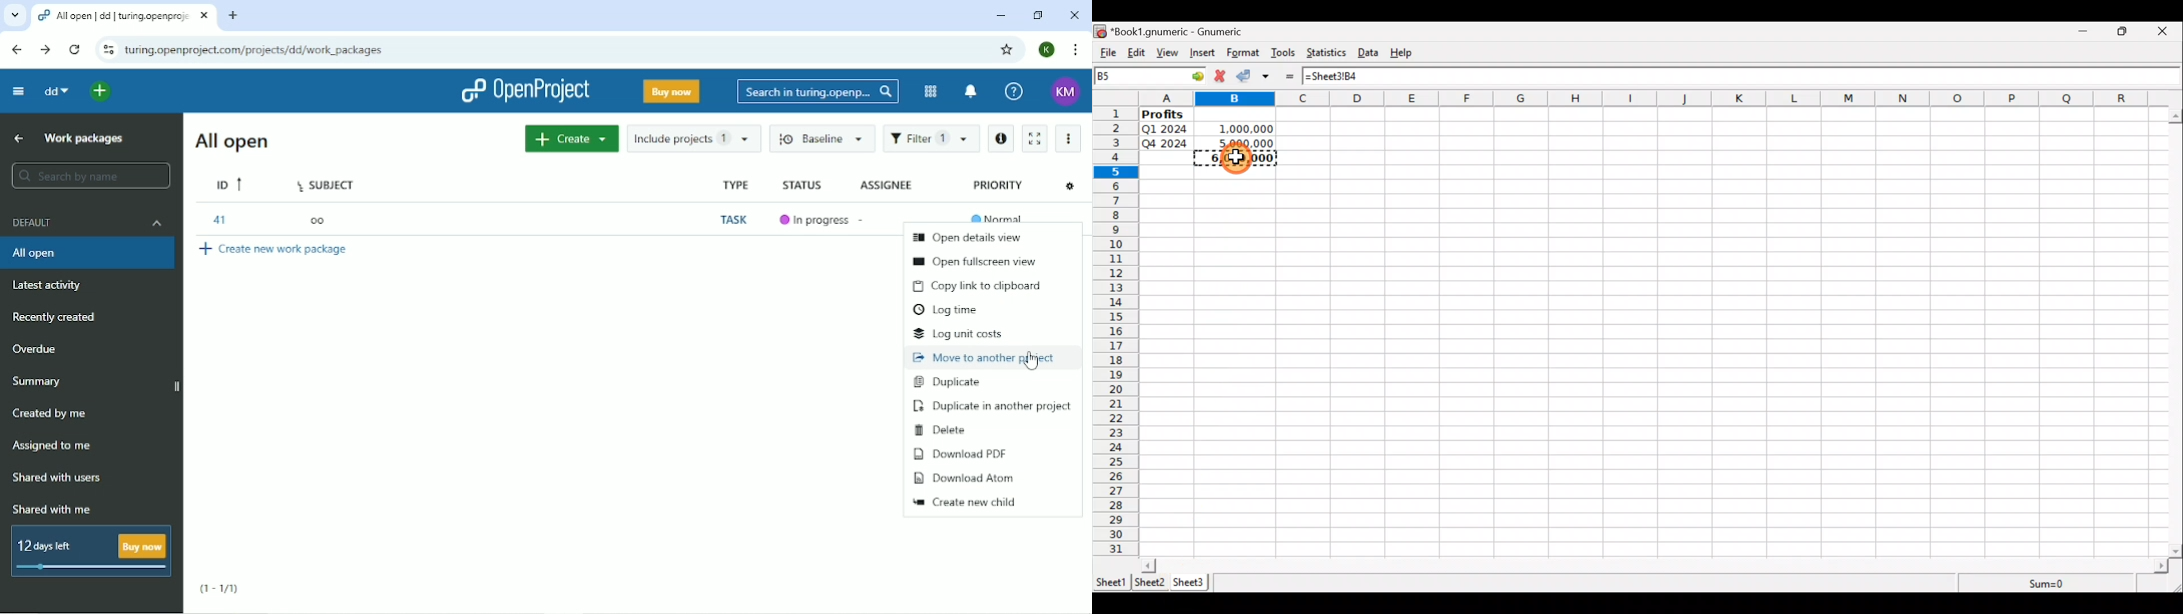 This screenshot has width=2184, height=616. Describe the element at coordinates (1151, 76) in the screenshot. I see `Cell name` at that location.